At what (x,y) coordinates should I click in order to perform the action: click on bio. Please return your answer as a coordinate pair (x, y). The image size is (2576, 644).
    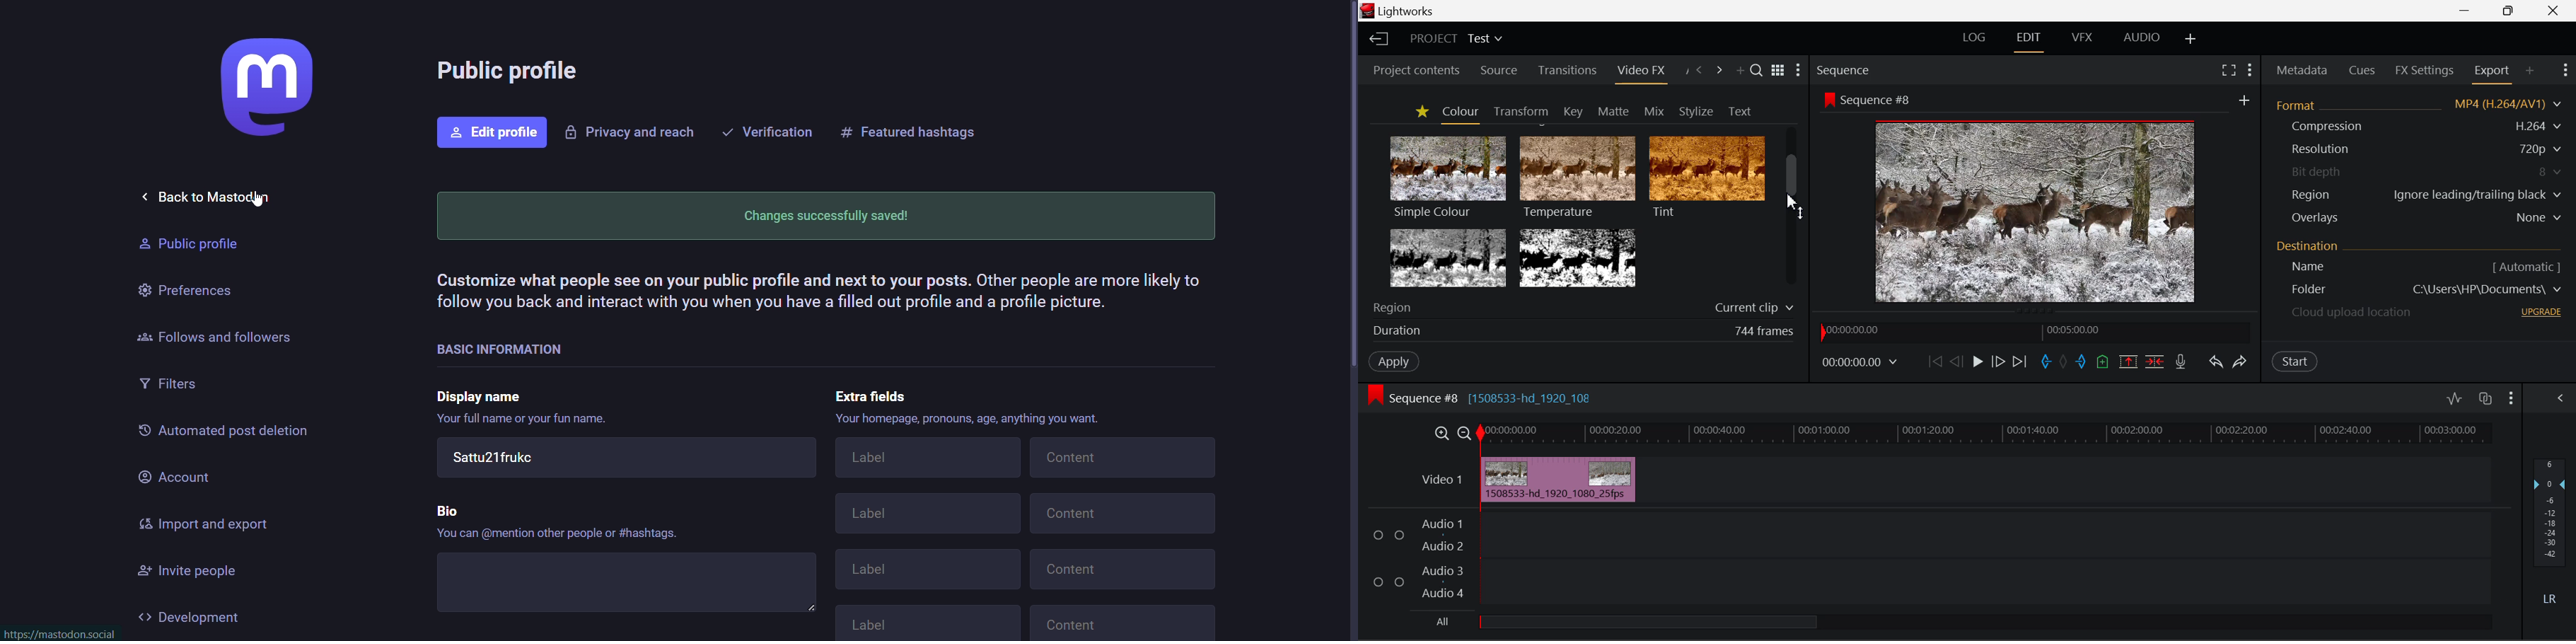
    Looking at the image, I should click on (448, 507).